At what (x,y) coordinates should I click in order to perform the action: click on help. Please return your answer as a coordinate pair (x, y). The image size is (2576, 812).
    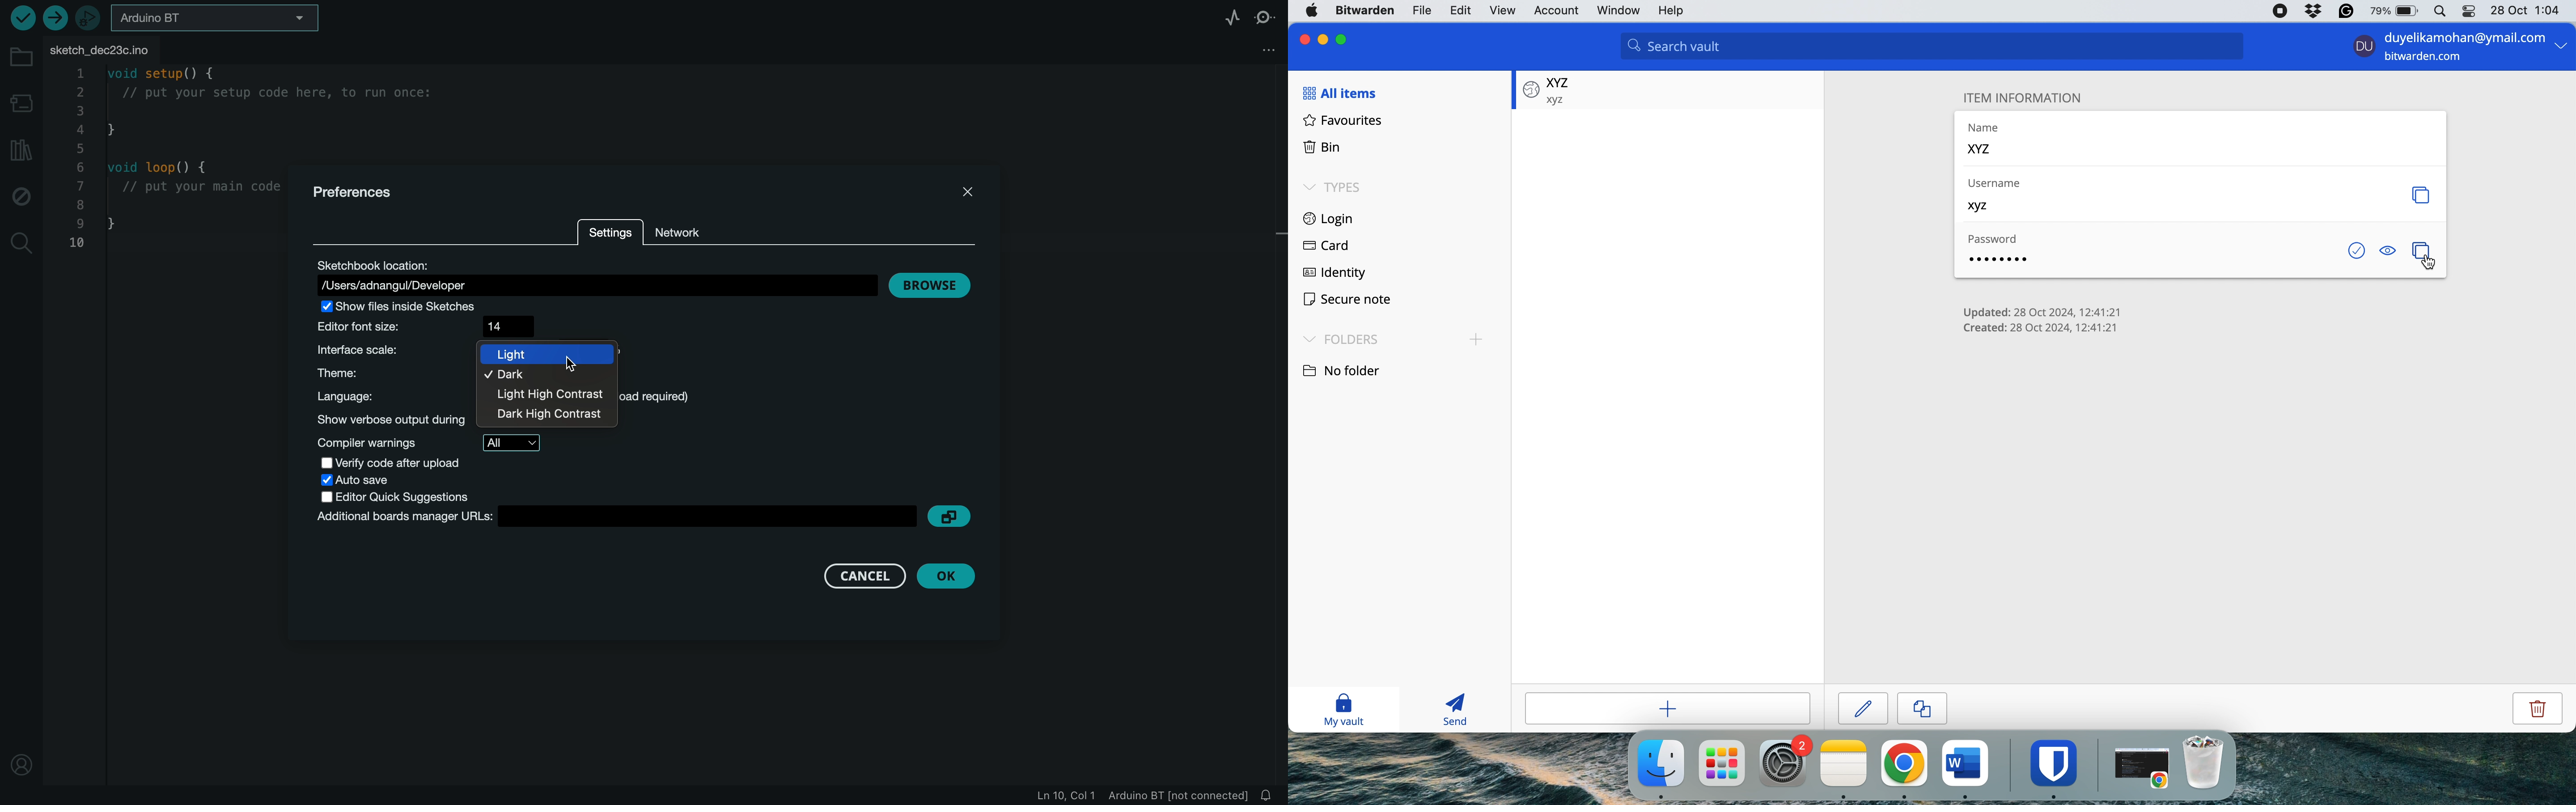
    Looking at the image, I should click on (1676, 12).